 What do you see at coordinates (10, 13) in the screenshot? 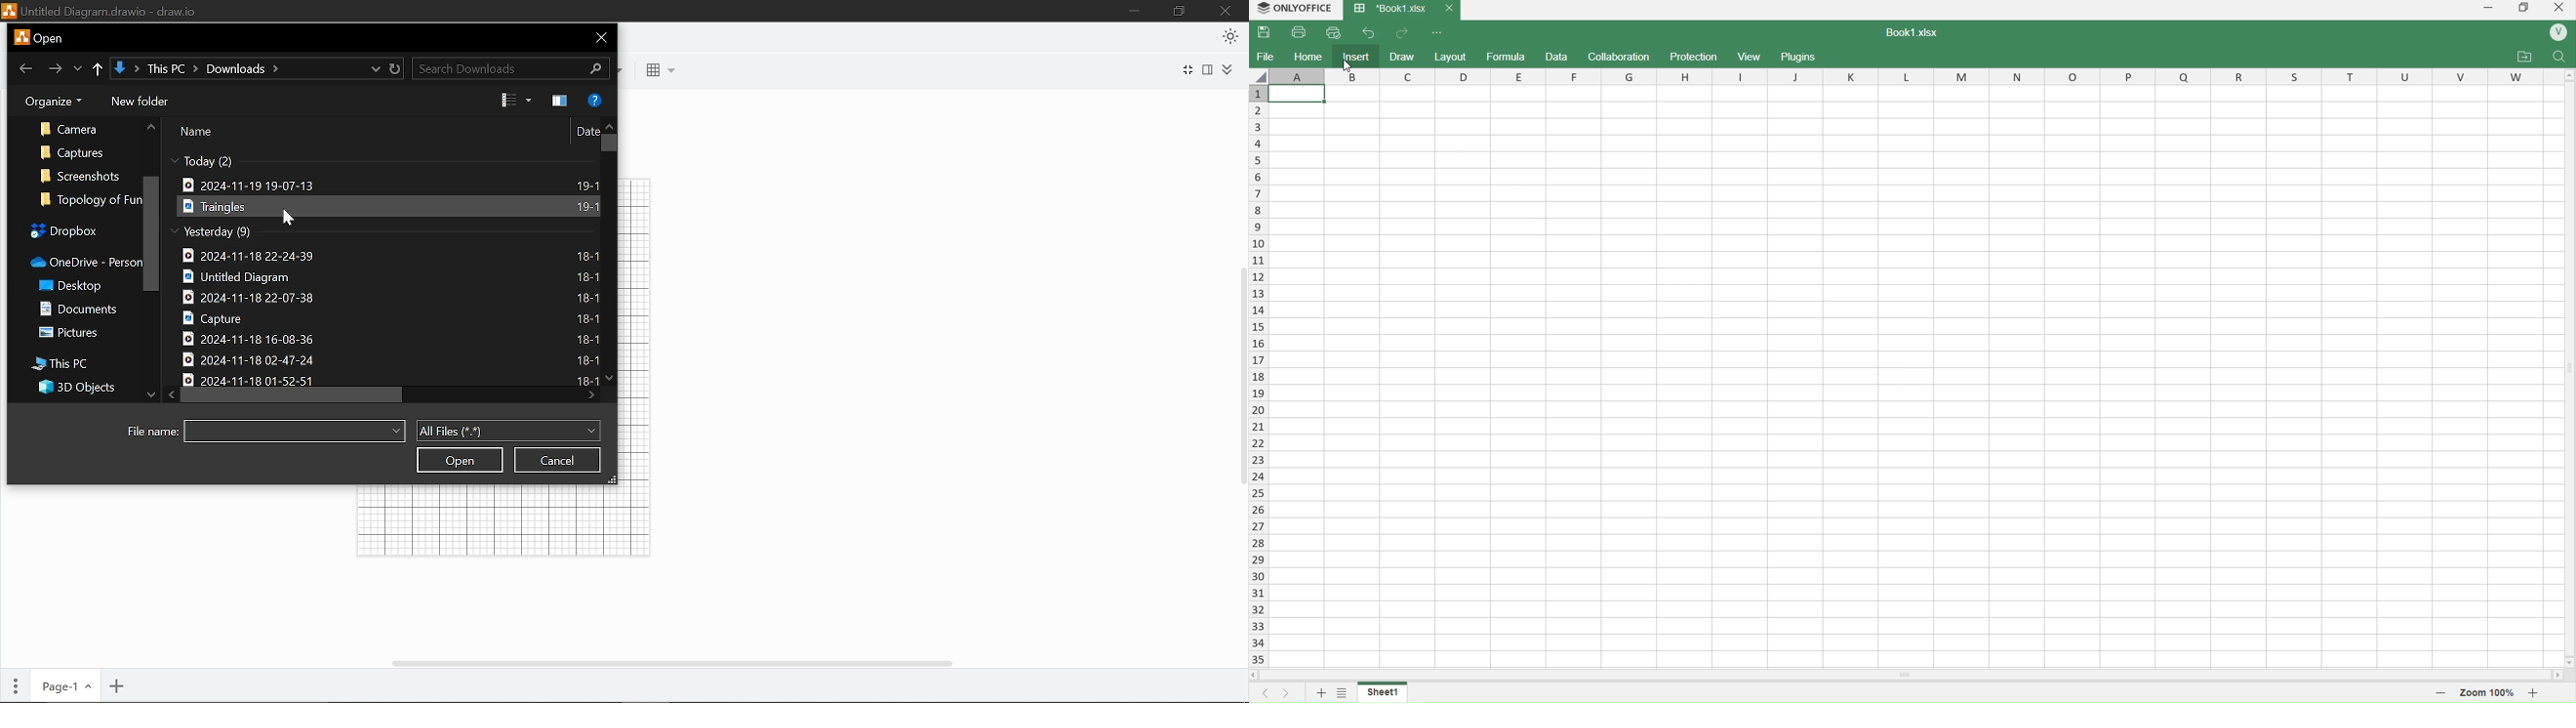
I see `logo` at bounding box center [10, 13].